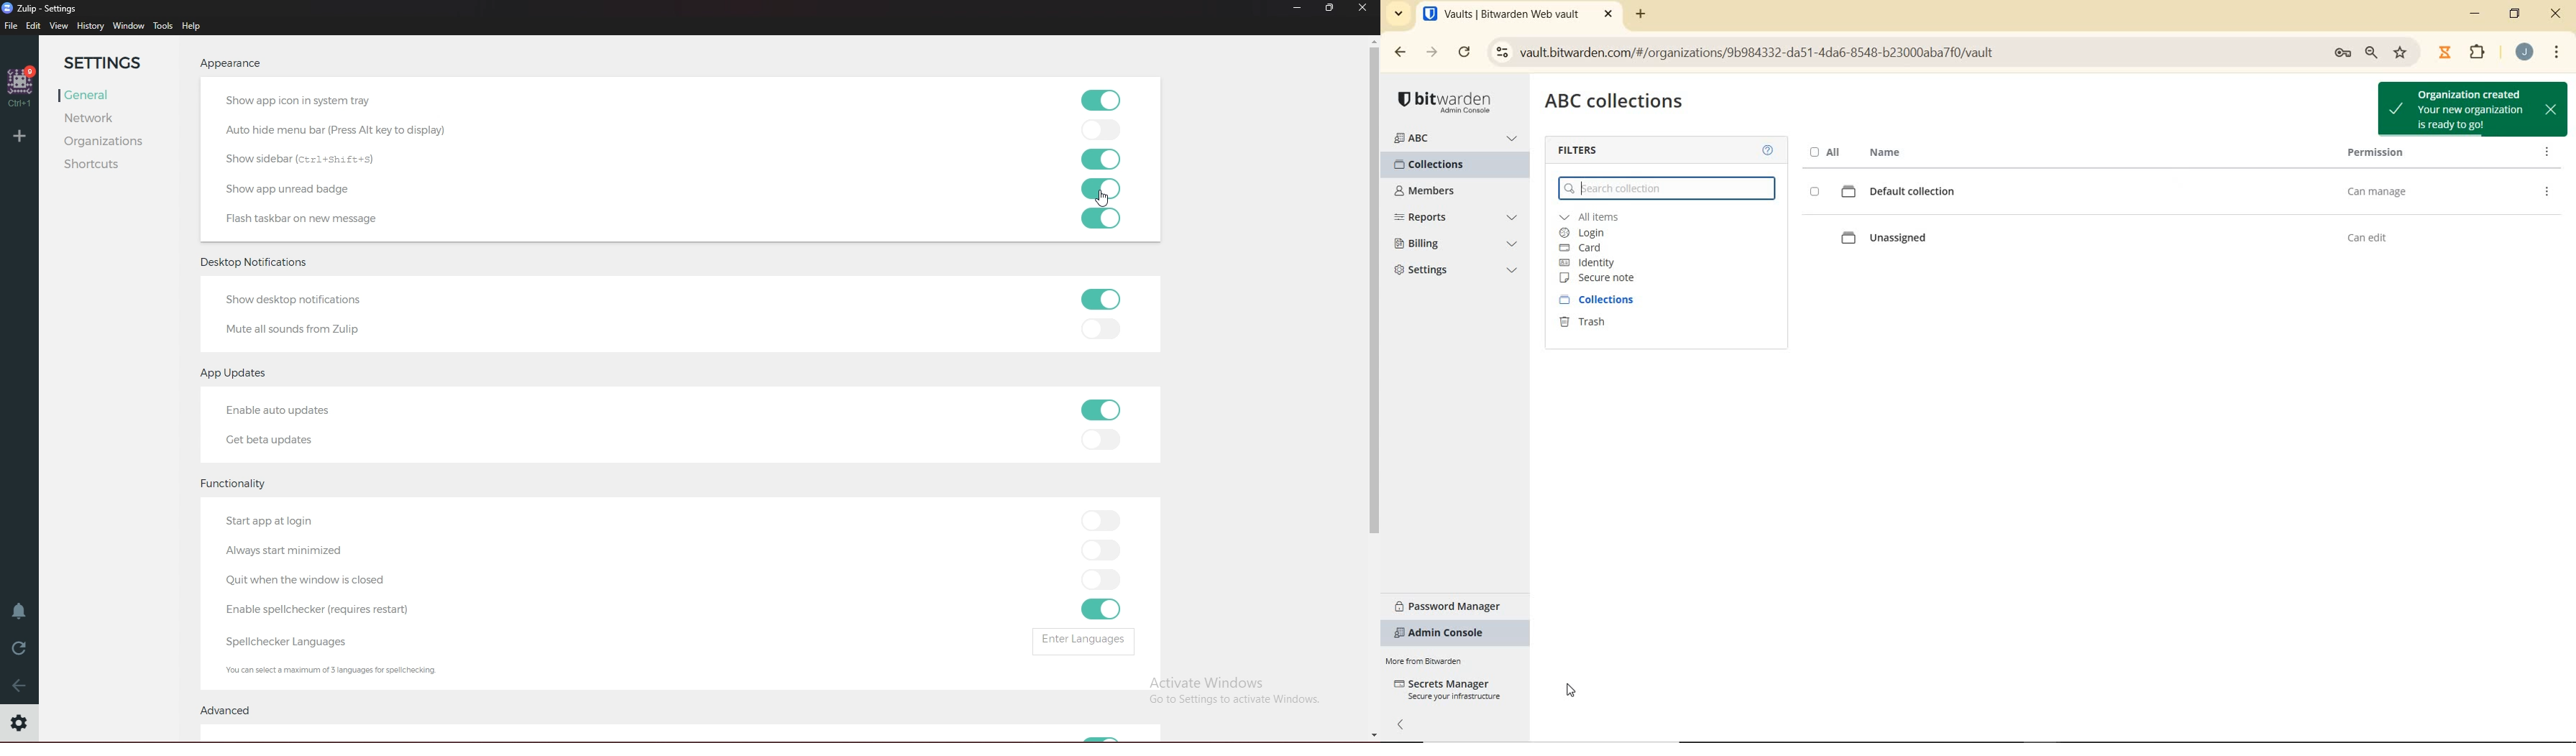 The image size is (2576, 756). Describe the element at coordinates (1583, 185) in the screenshot. I see `cursor` at that location.